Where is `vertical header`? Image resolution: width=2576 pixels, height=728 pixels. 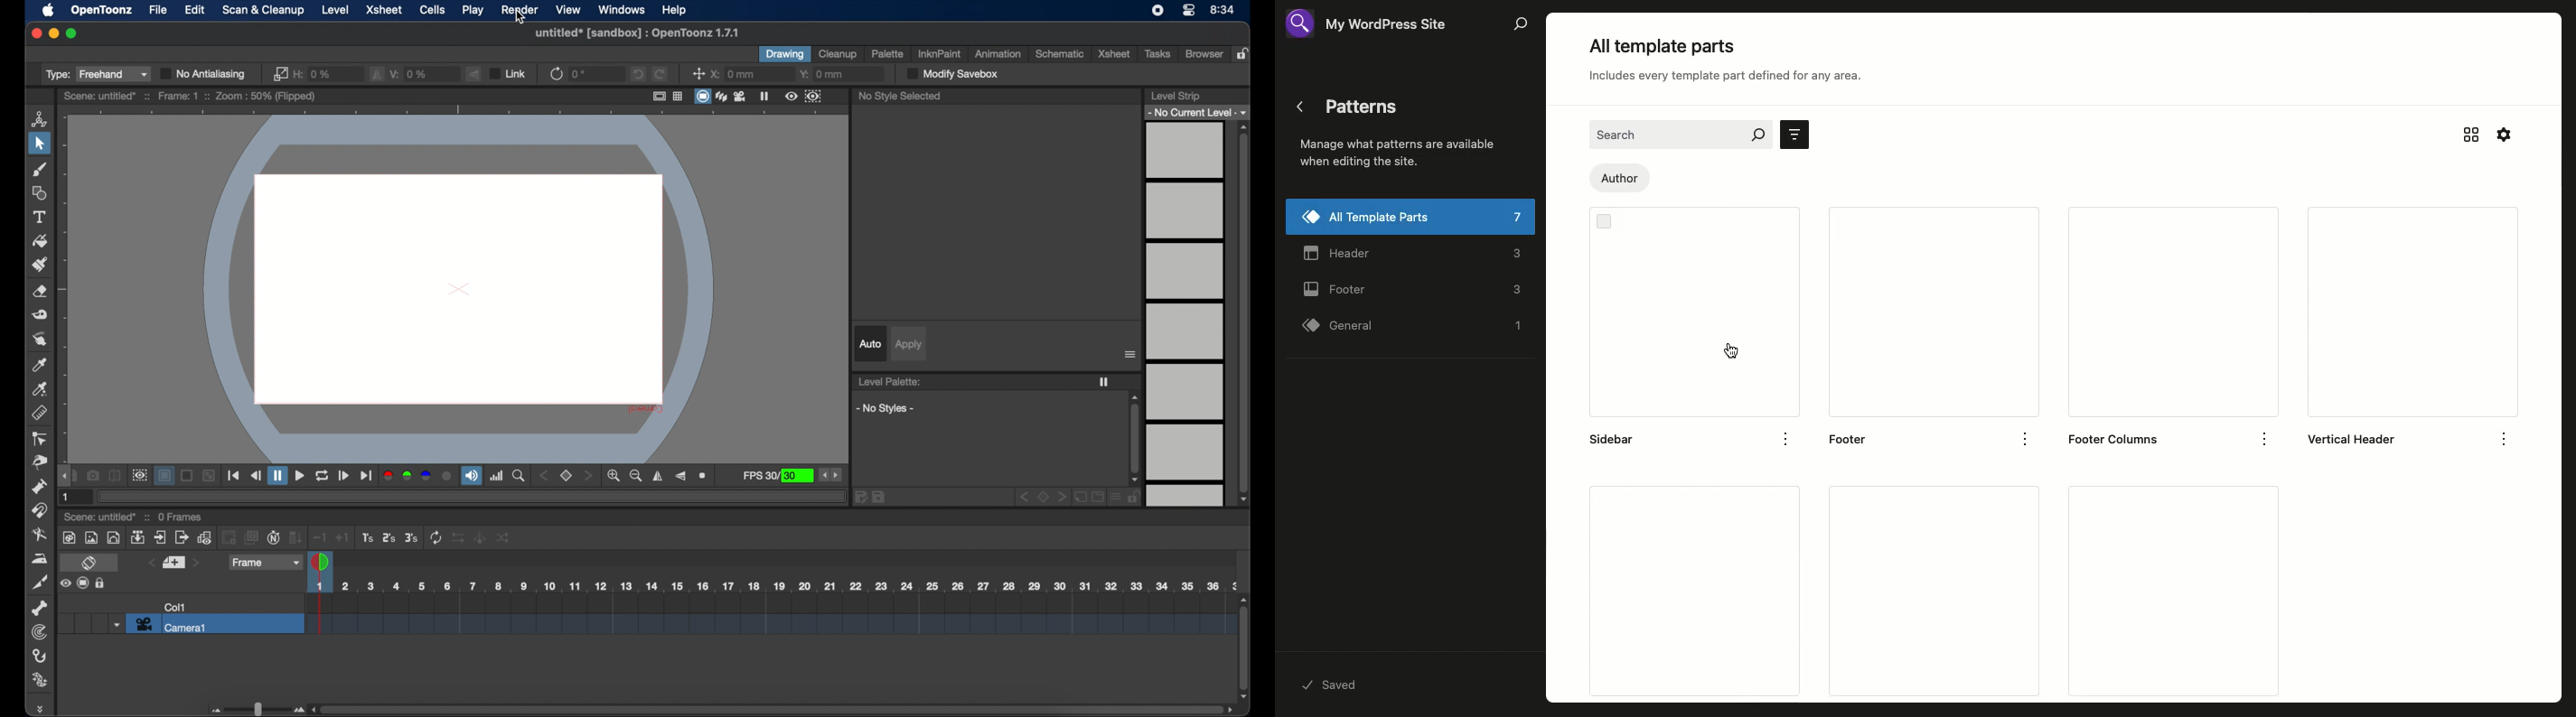 vertical header is located at coordinates (2353, 440).